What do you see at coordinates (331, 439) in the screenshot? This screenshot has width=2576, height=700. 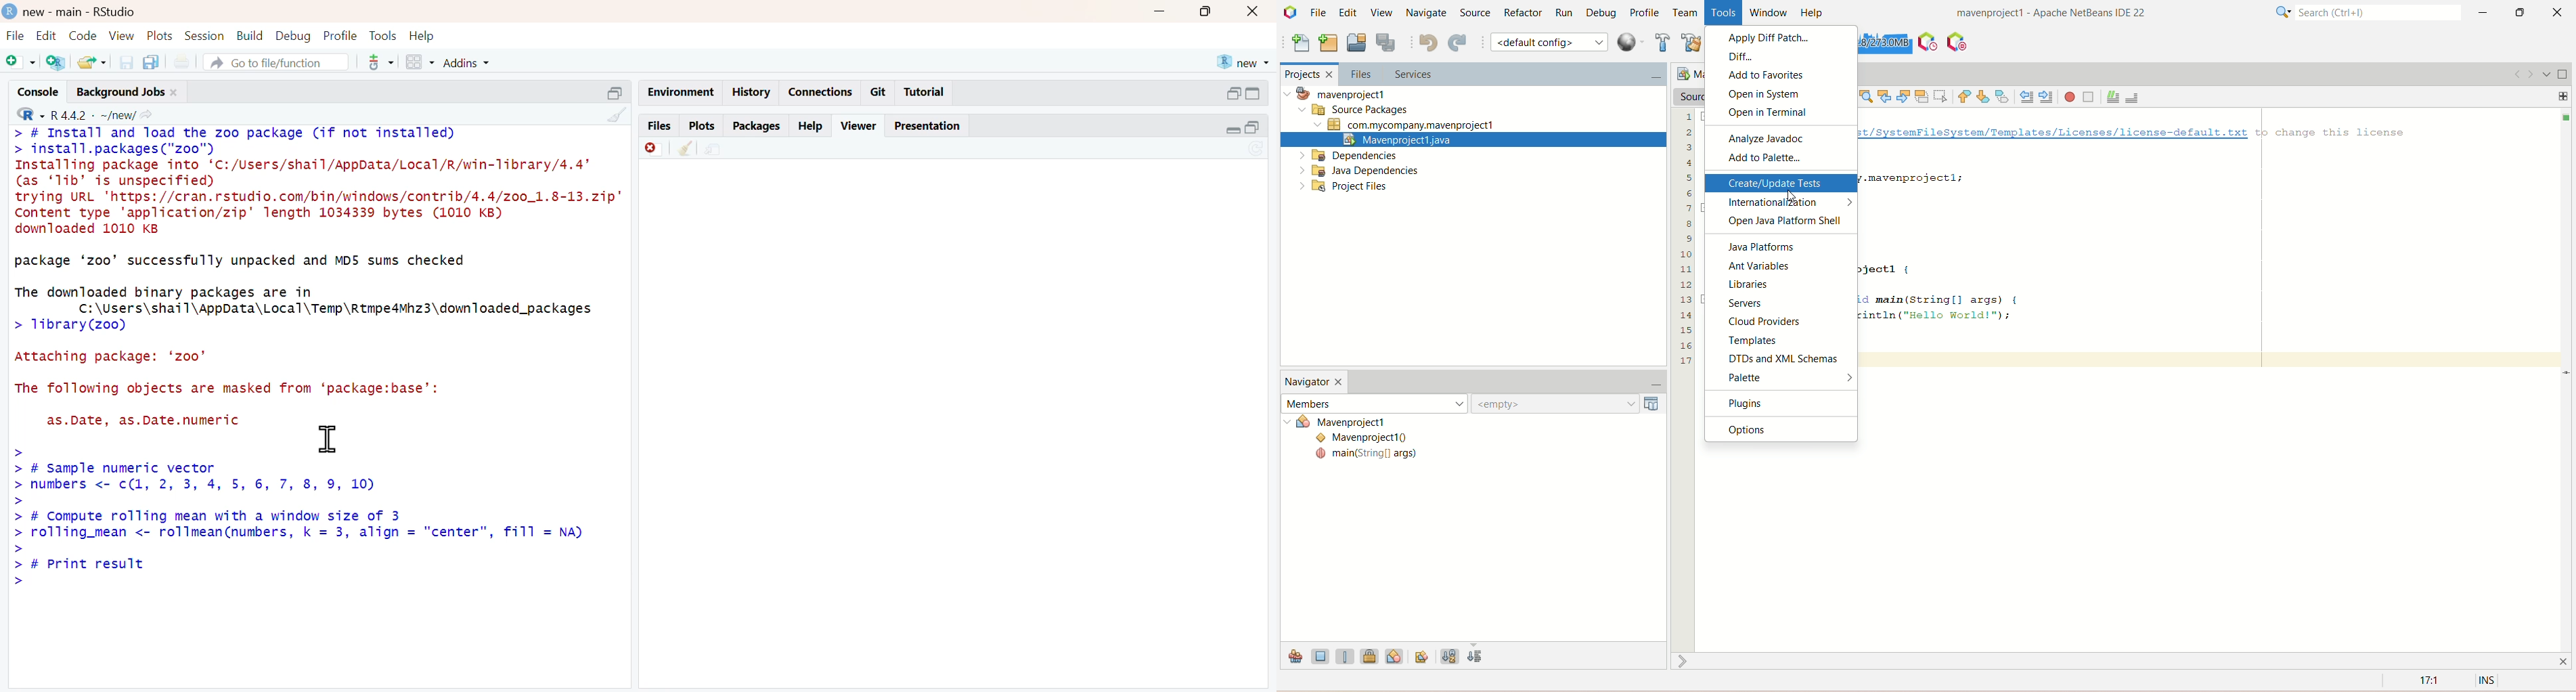 I see `cursor` at bounding box center [331, 439].